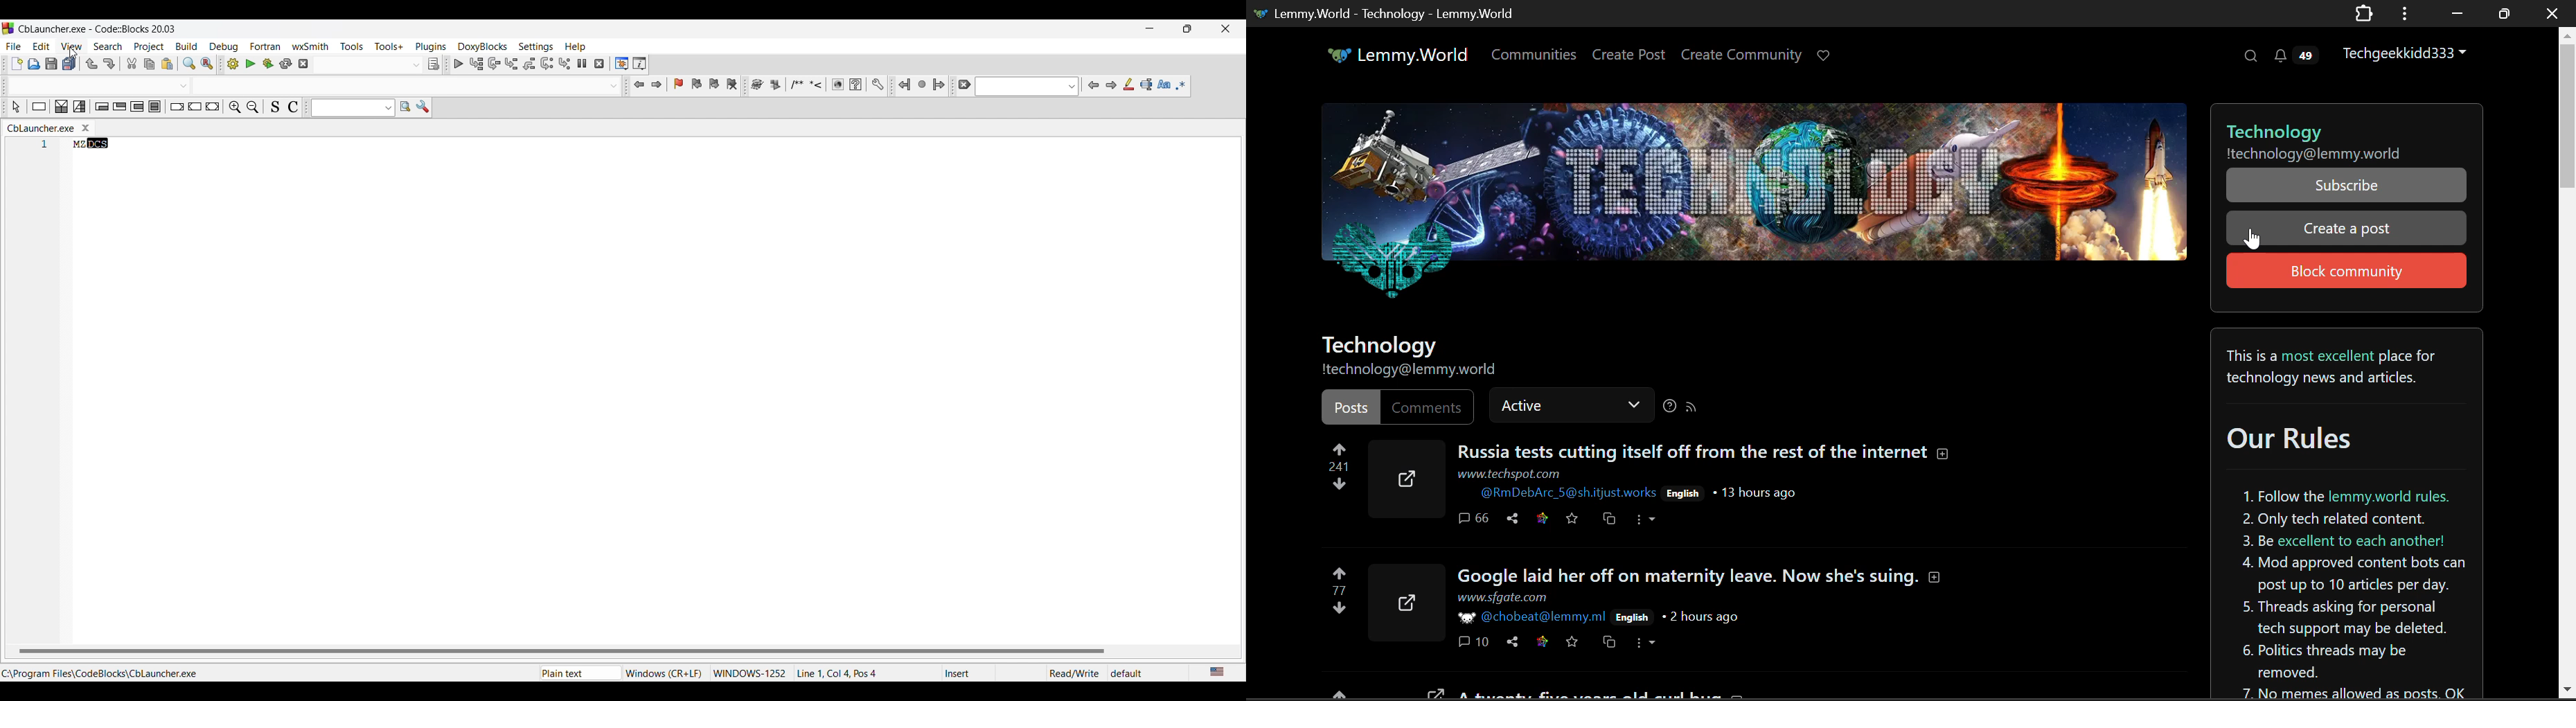 This screenshot has height=728, width=2576. What do you see at coordinates (177, 106) in the screenshot?
I see `Break instruction` at bounding box center [177, 106].